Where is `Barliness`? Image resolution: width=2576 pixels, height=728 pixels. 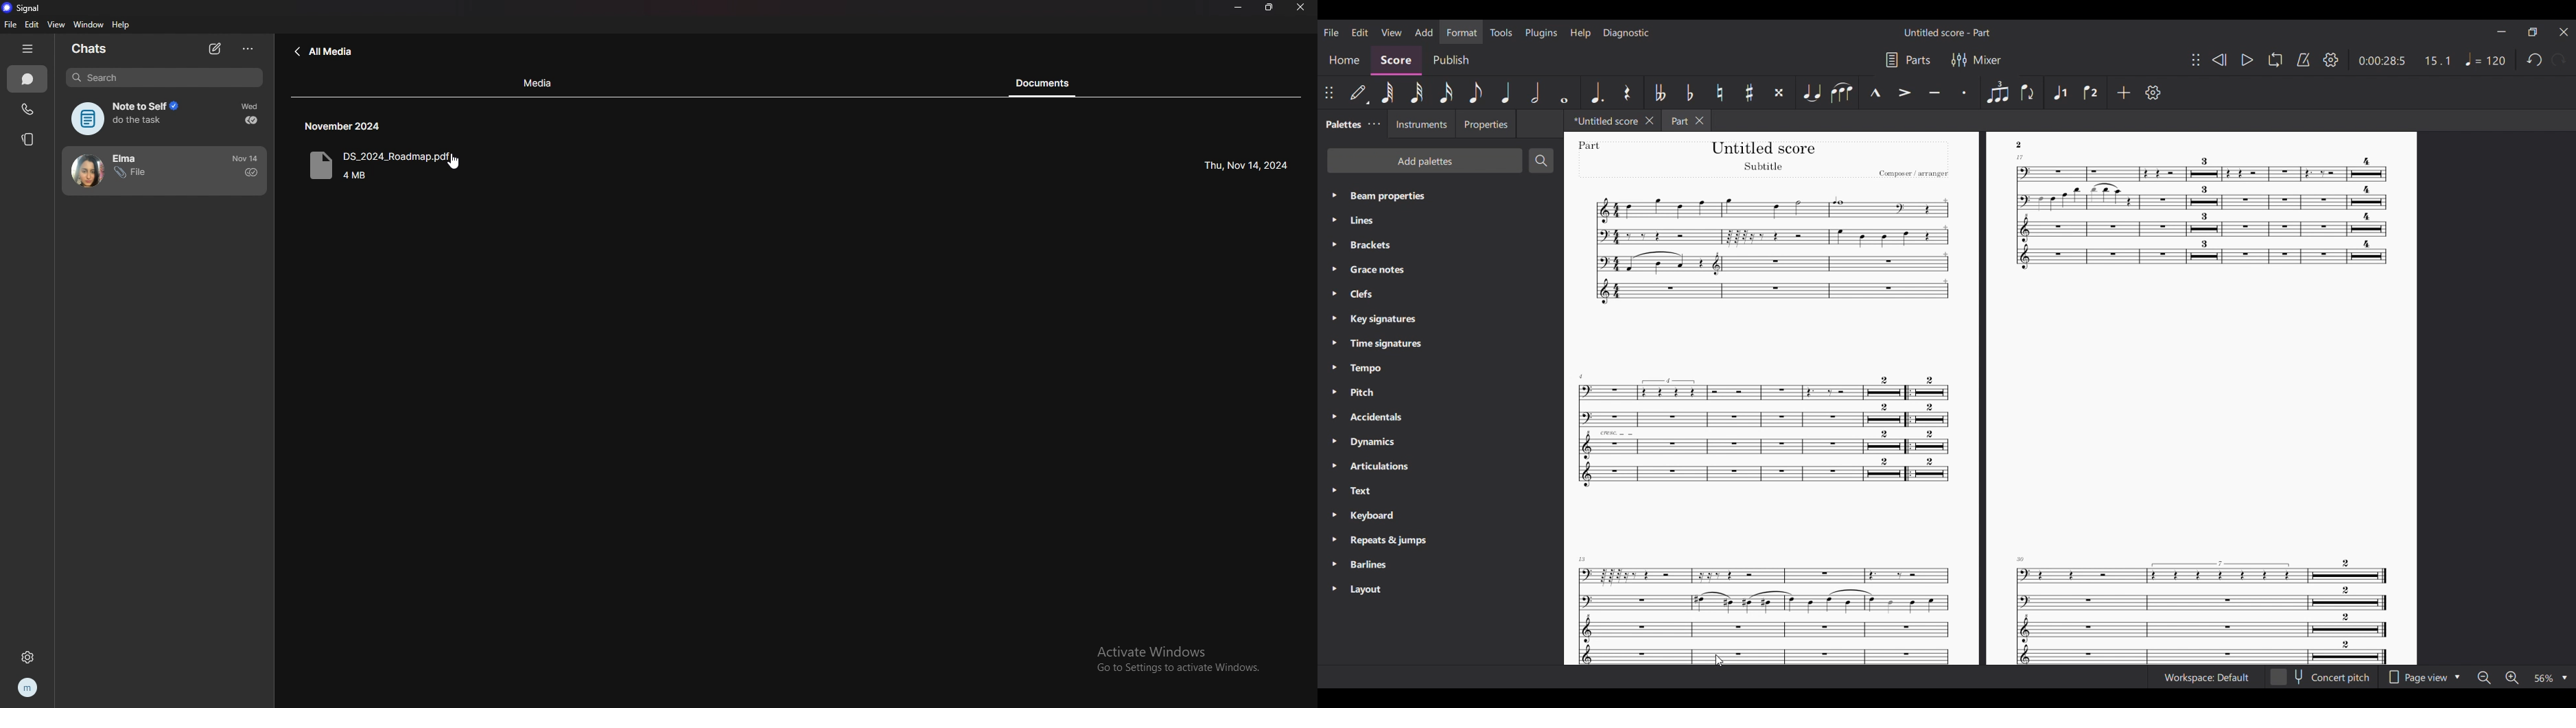
Barliness is located at coordinates (1371, 563).